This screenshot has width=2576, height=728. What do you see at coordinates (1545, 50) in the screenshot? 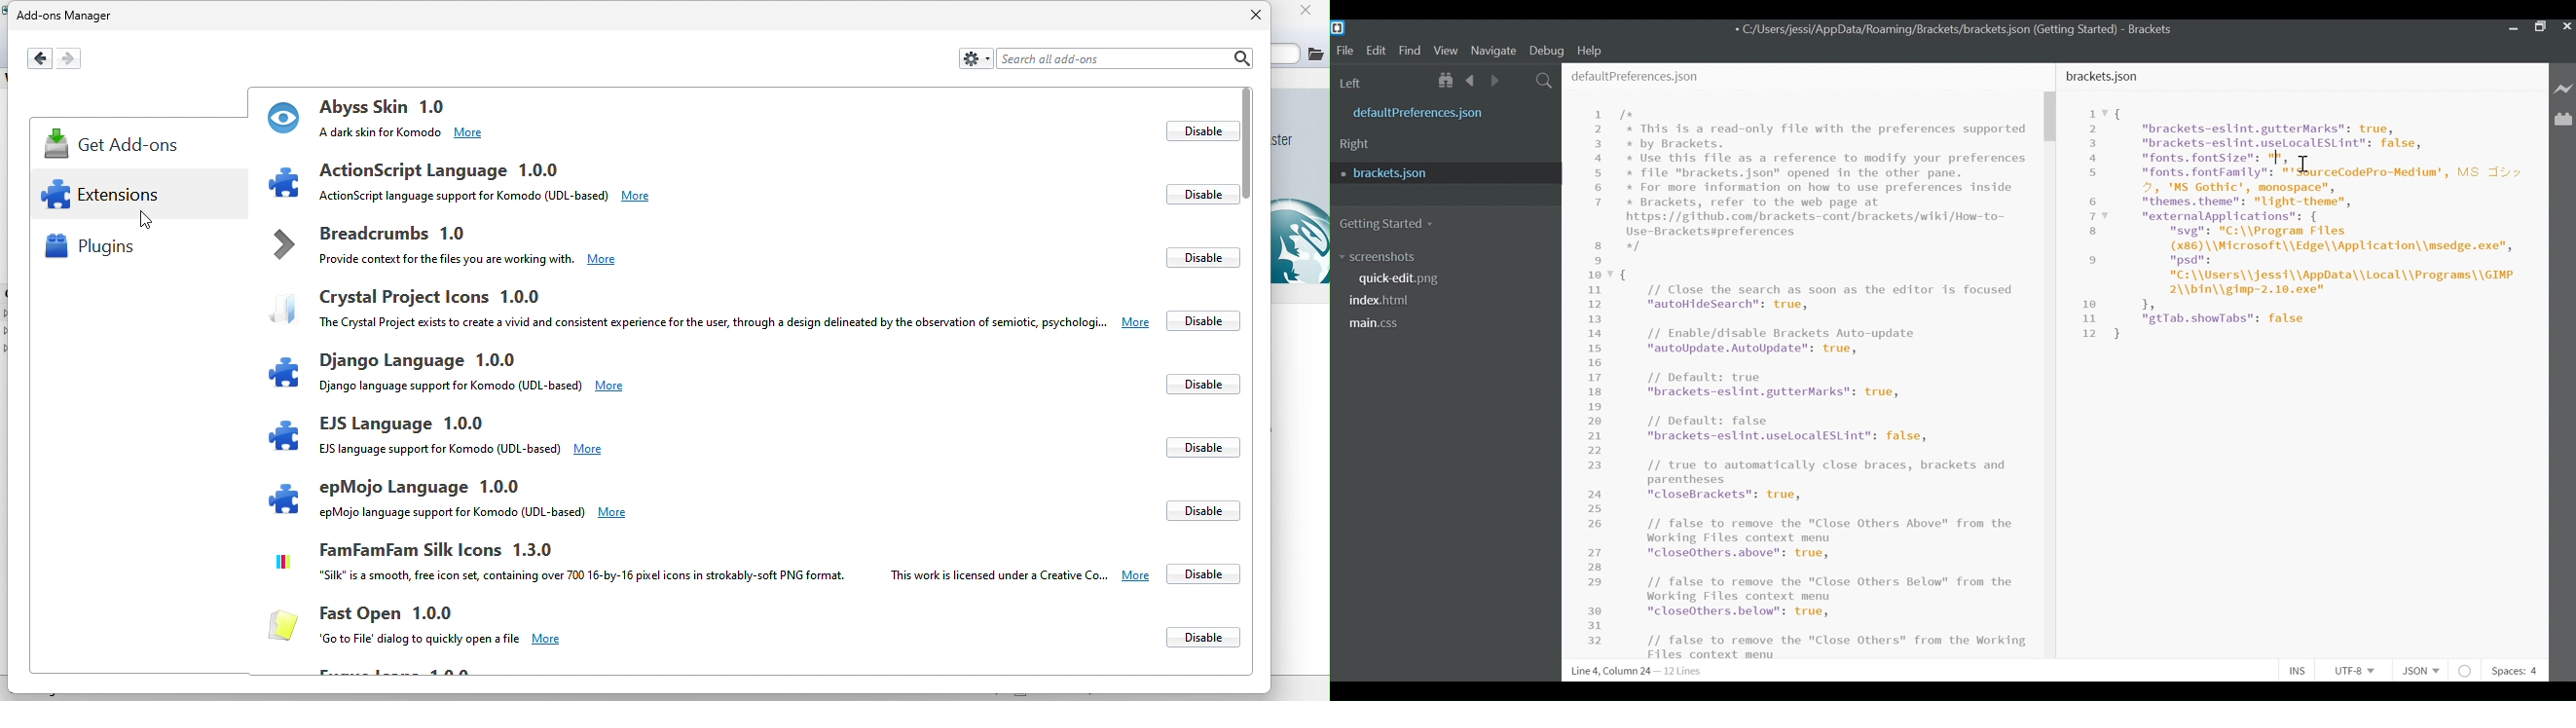
I see `Debug` at bounding box center [1545, 50].